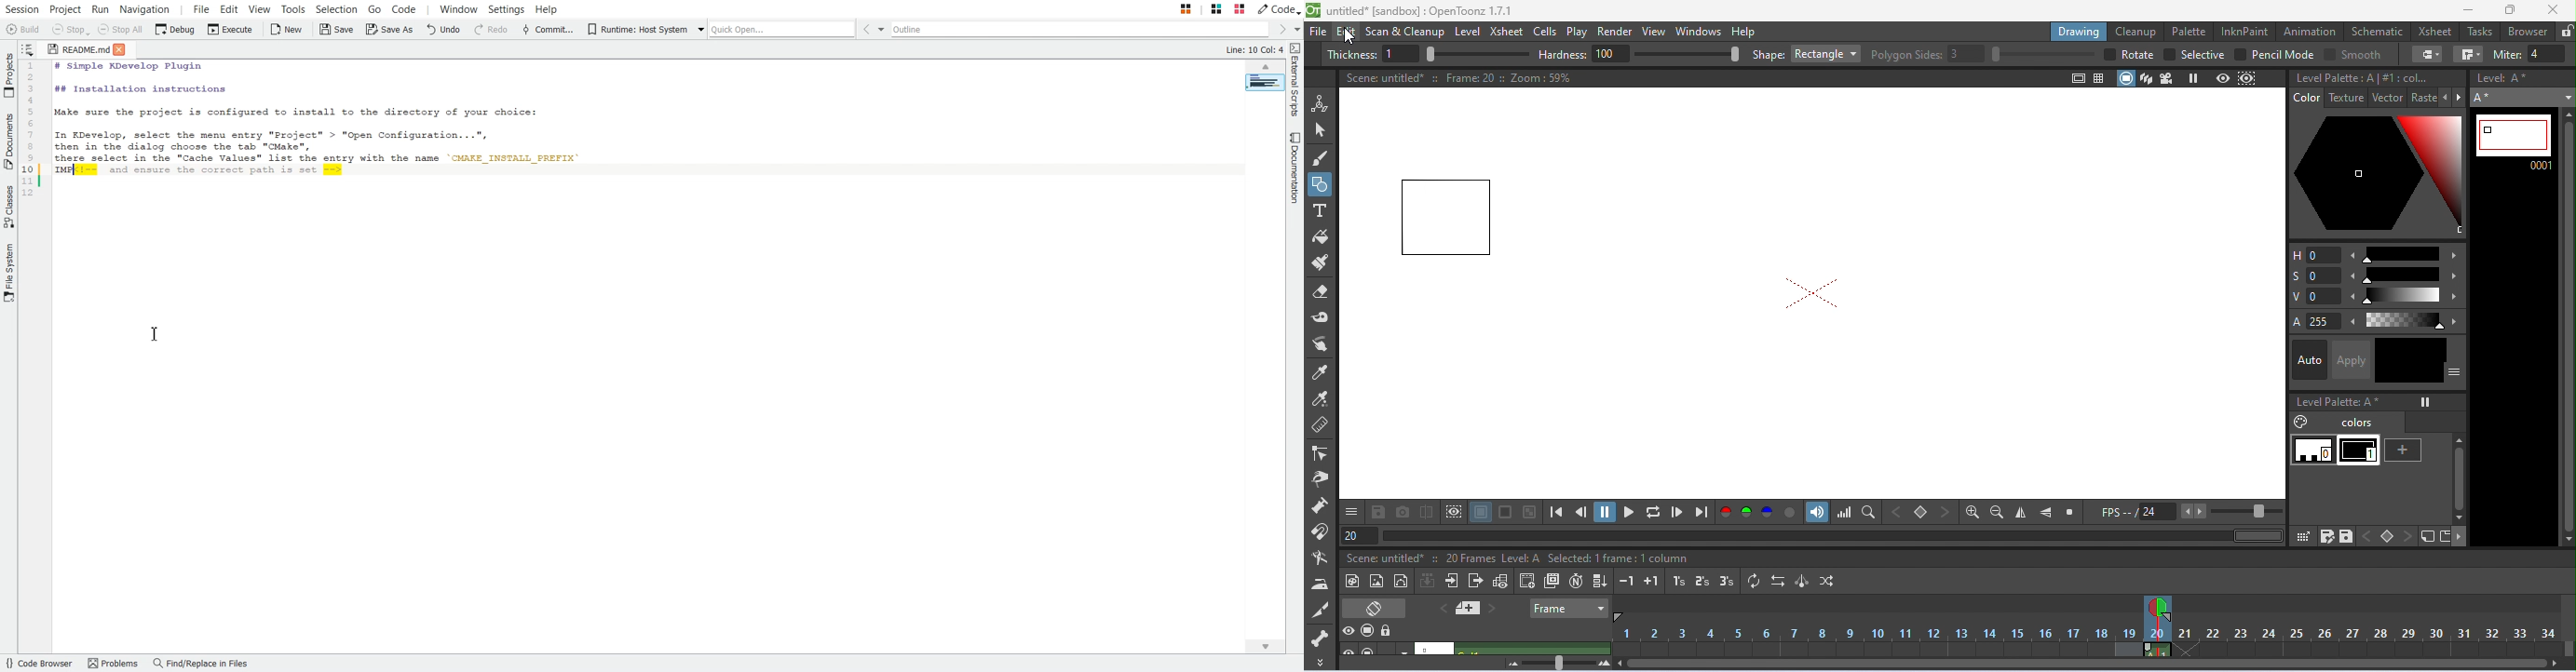 This screenshot has width=2576, height=672. What do you see at coordinates (1373, 650) in the screenshot?
I see `camera stand visibility` at bounding box center [1373, 650].